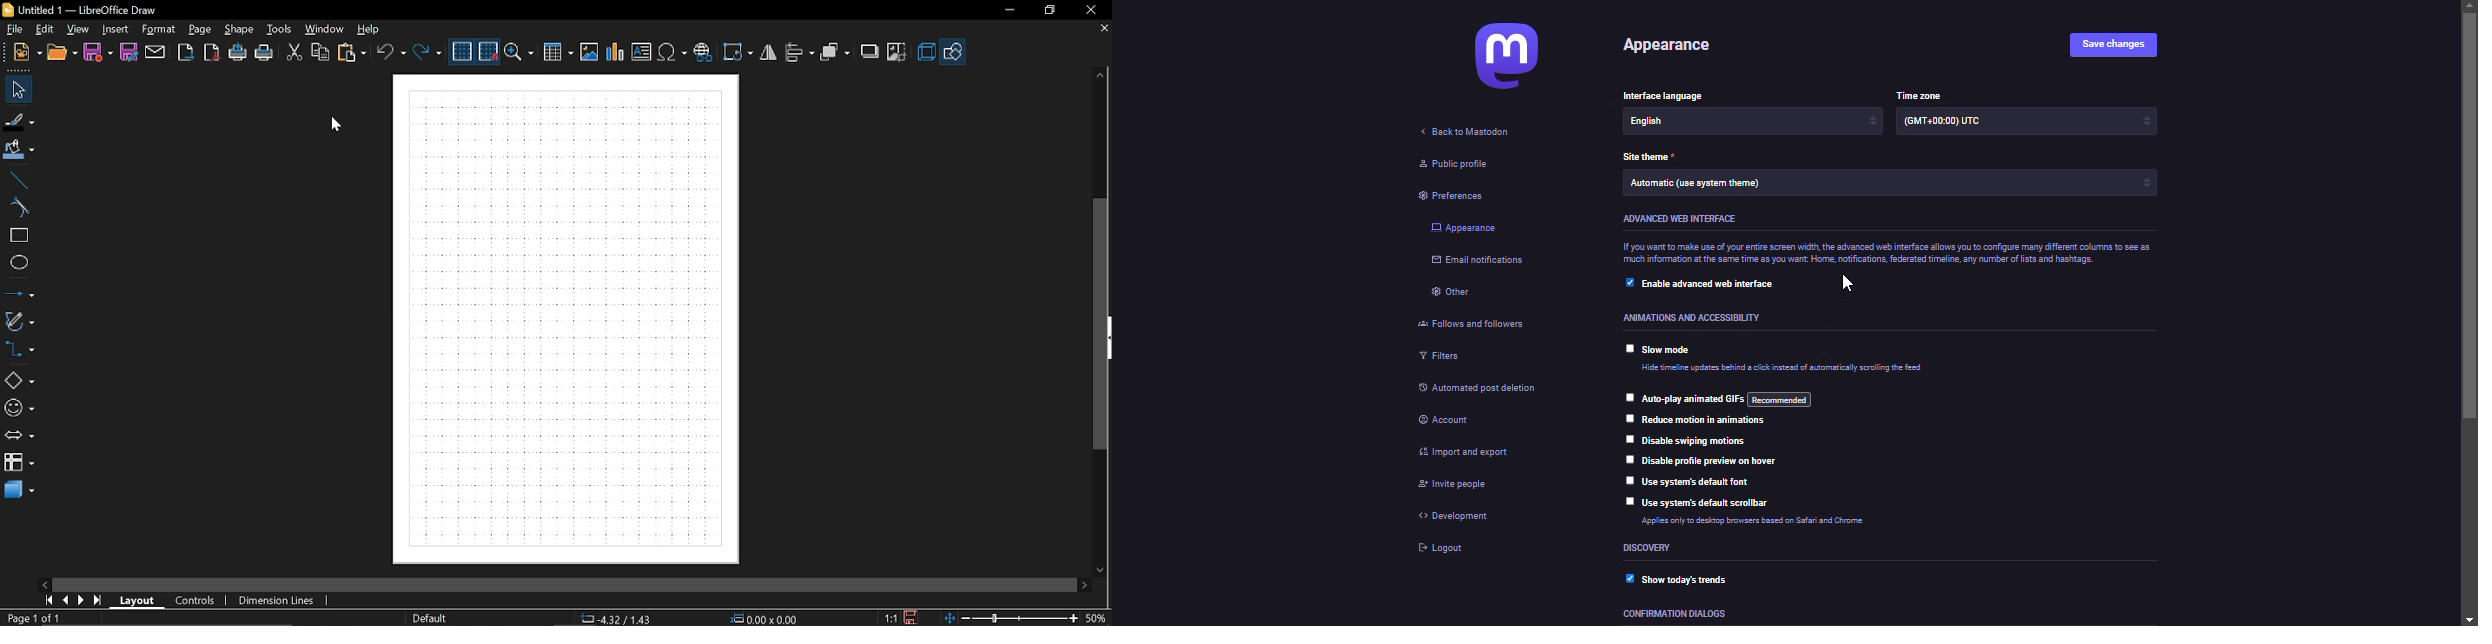 This screenshot has height=644, width=2492. Describe the element at coordinates (1629, 440) in the screenshot. I see `click to select` at that location.